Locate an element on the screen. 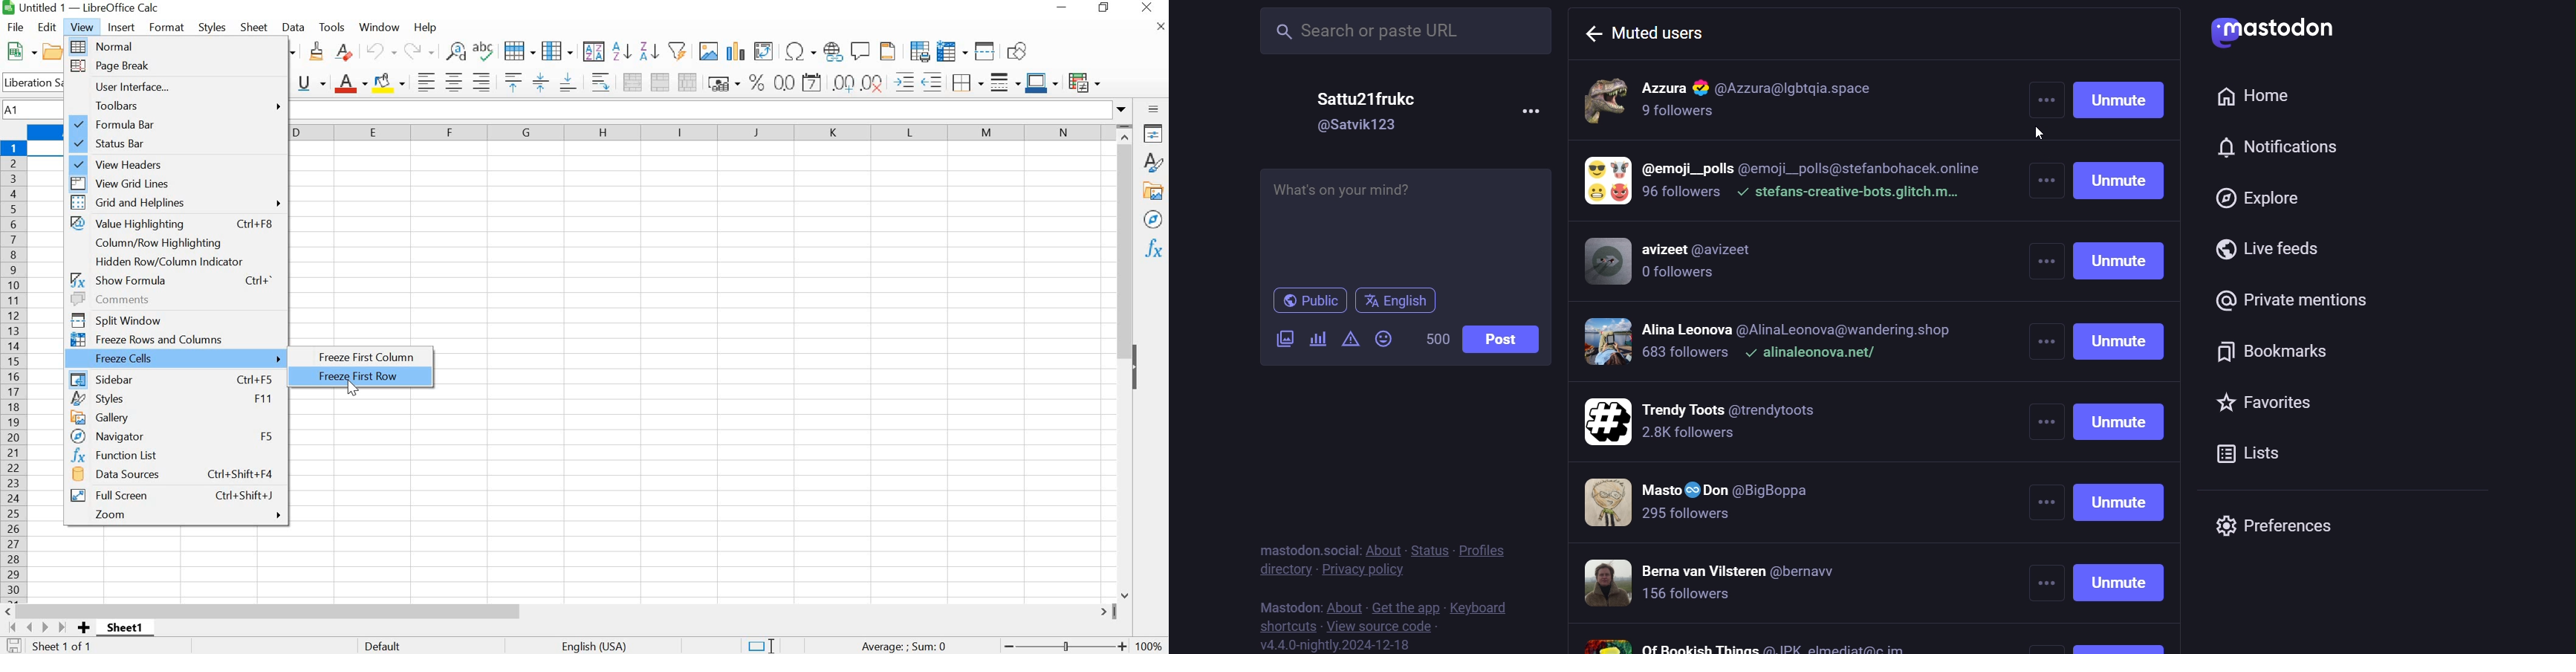  muter users 1 is located at coordinates (1791, 97).